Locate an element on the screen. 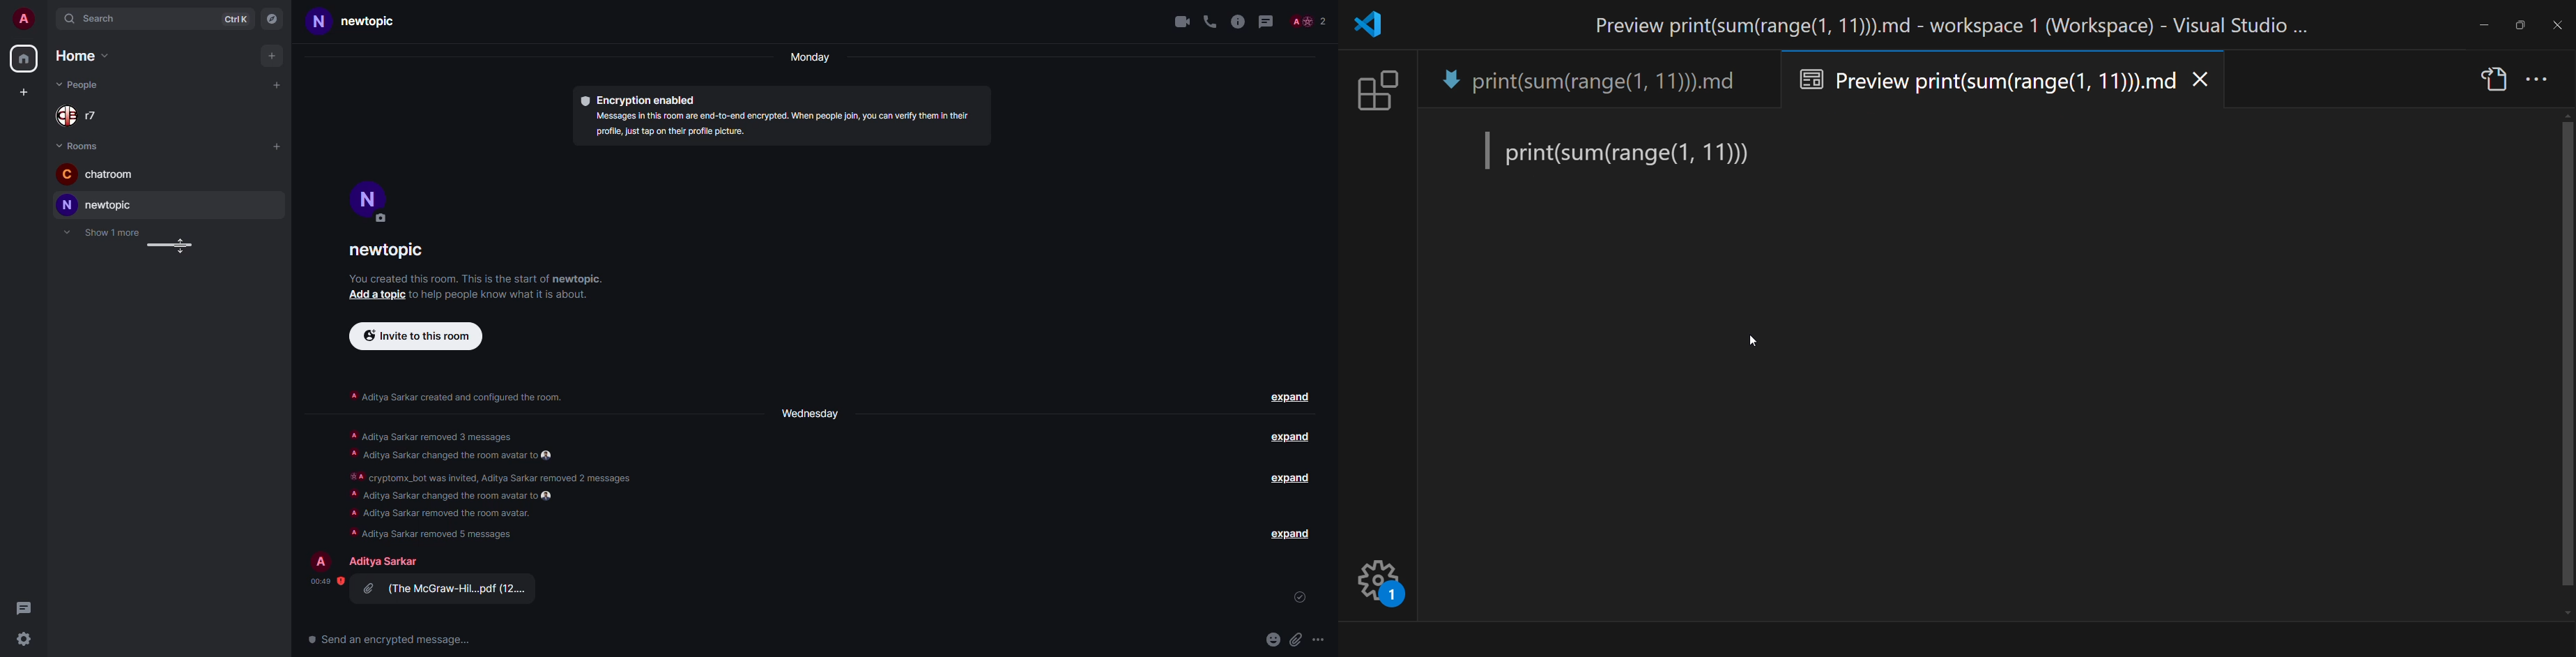 The height and width of the screenshot is (672, 2576). profile is located at coordinates (323, 561).